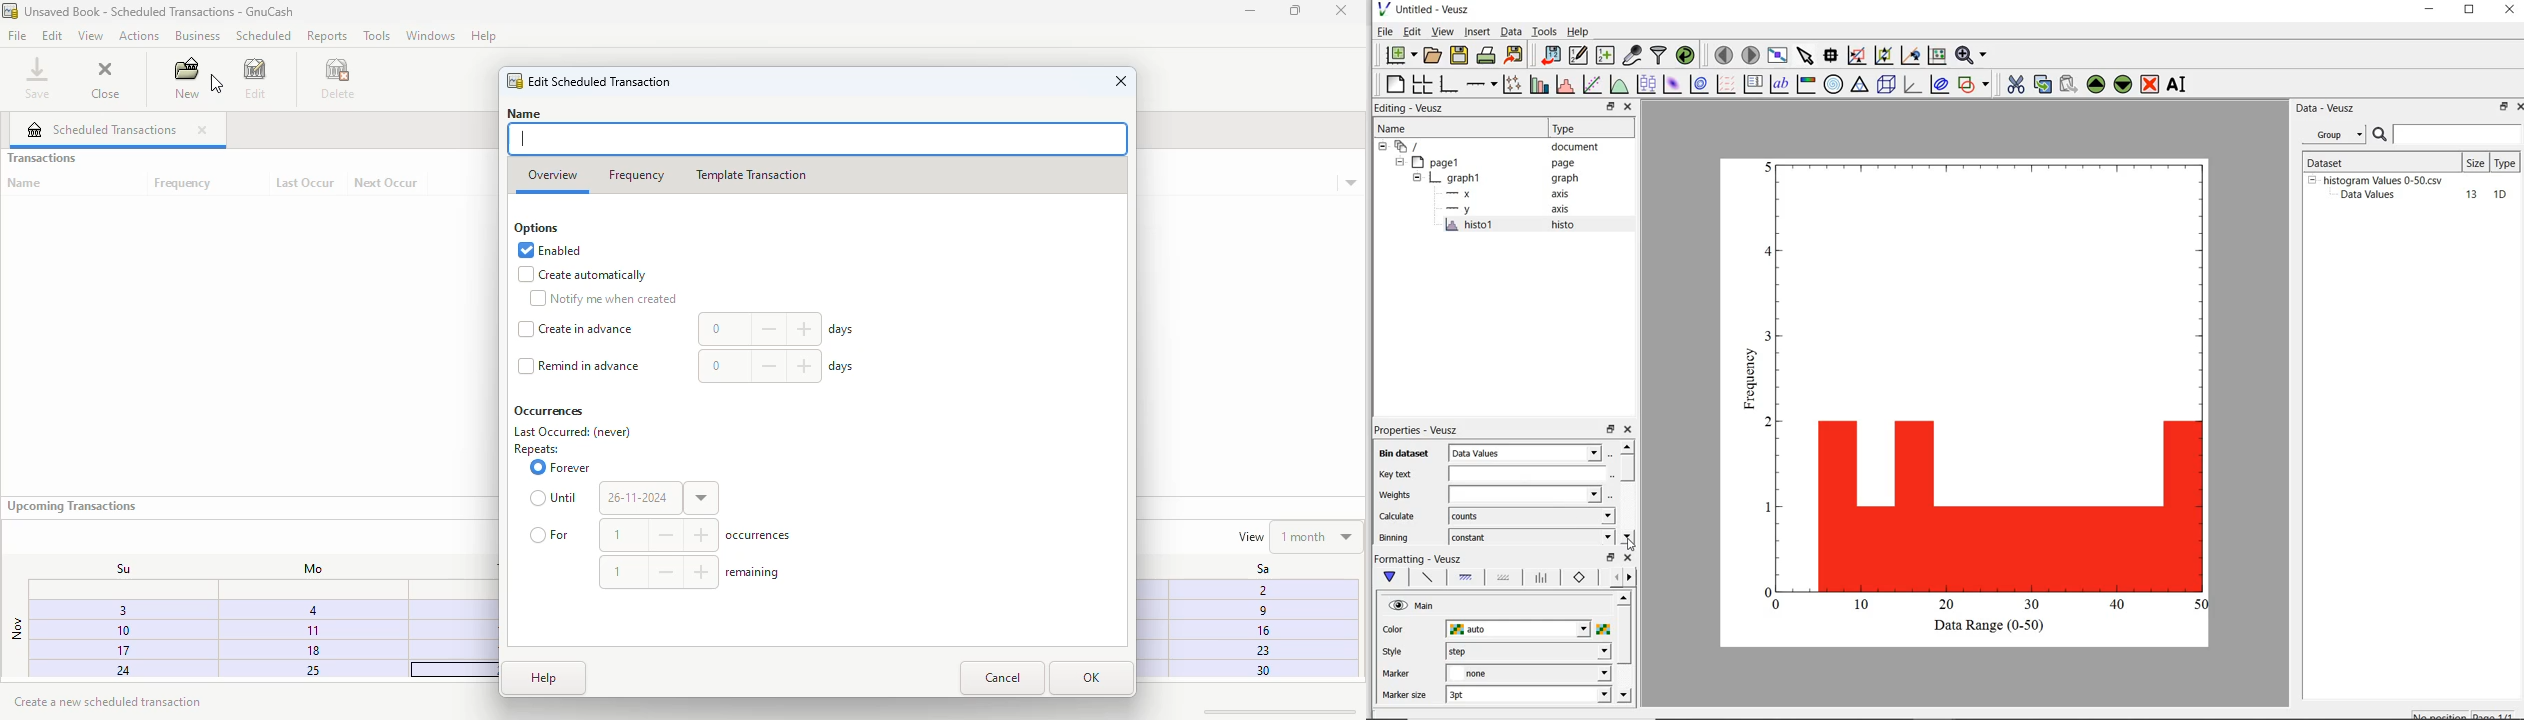 Image resolution: width=2548 pixels, height=728 pixels. What do you see at coordinates (1436, 9) in the screenshot?
I see `Untitled - Veusz` at bounding box center [1436, 9].